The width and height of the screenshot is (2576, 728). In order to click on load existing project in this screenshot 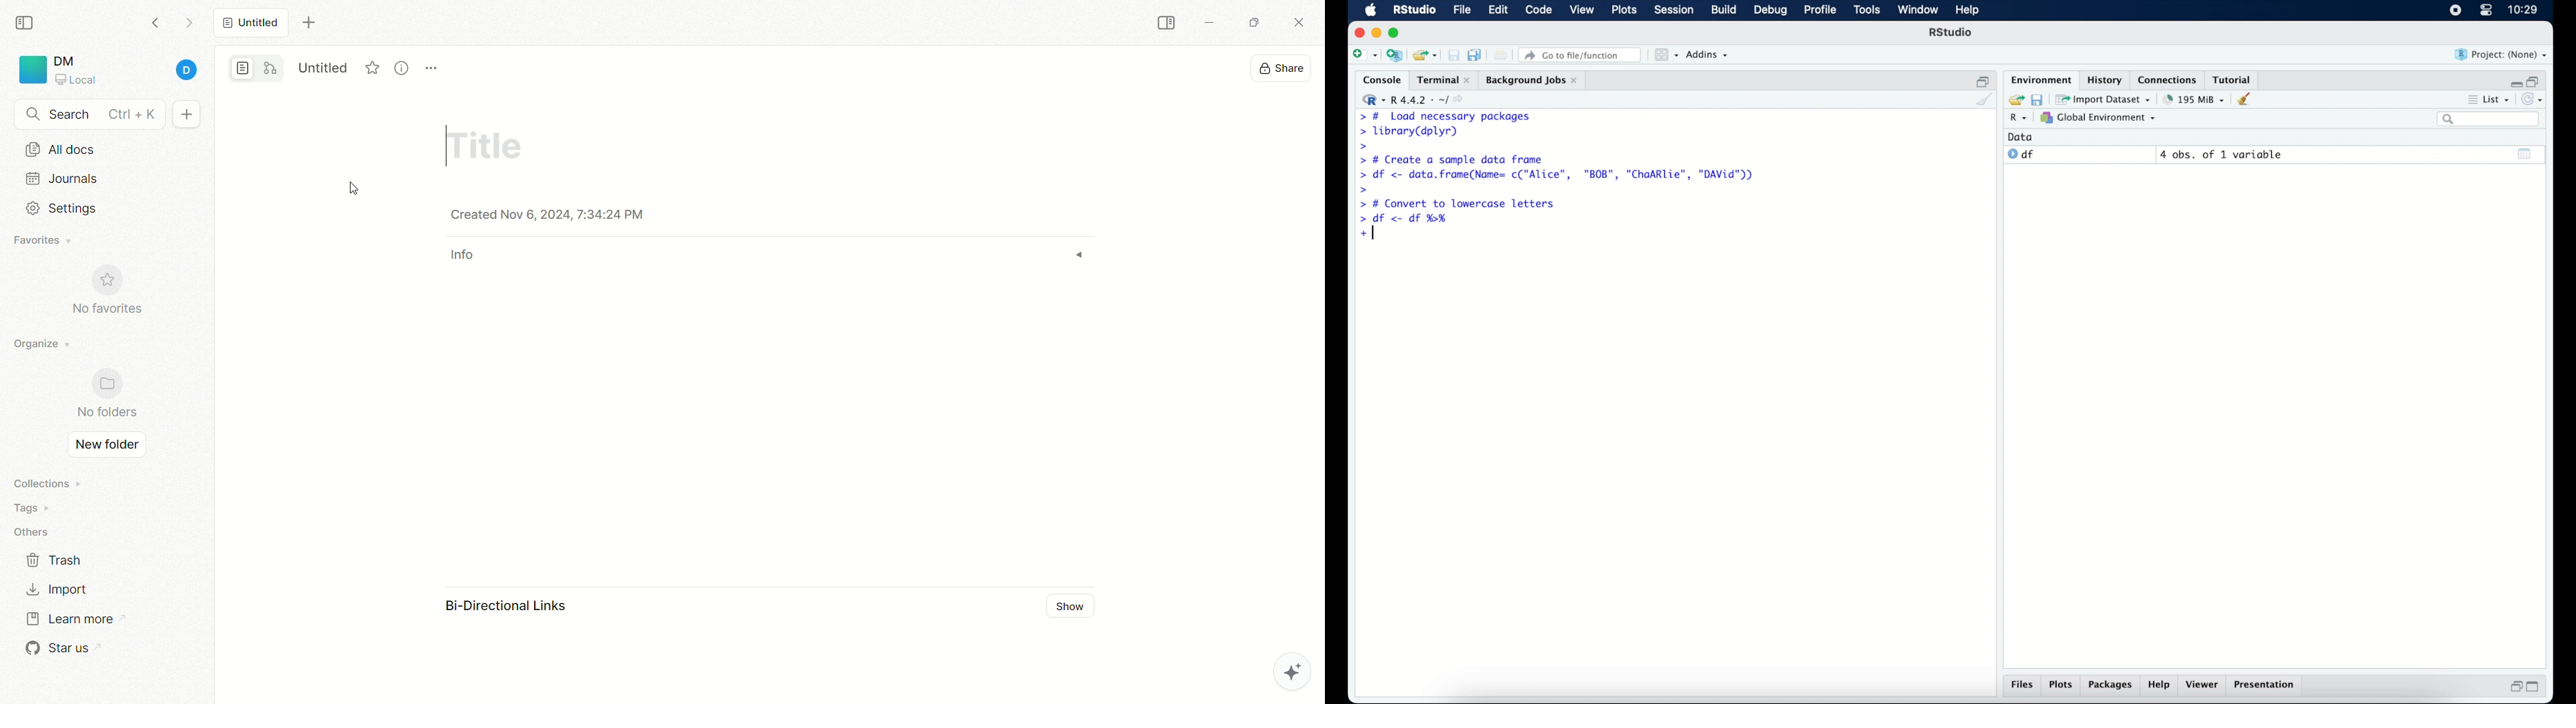, I will do `click(1424, 55)`.